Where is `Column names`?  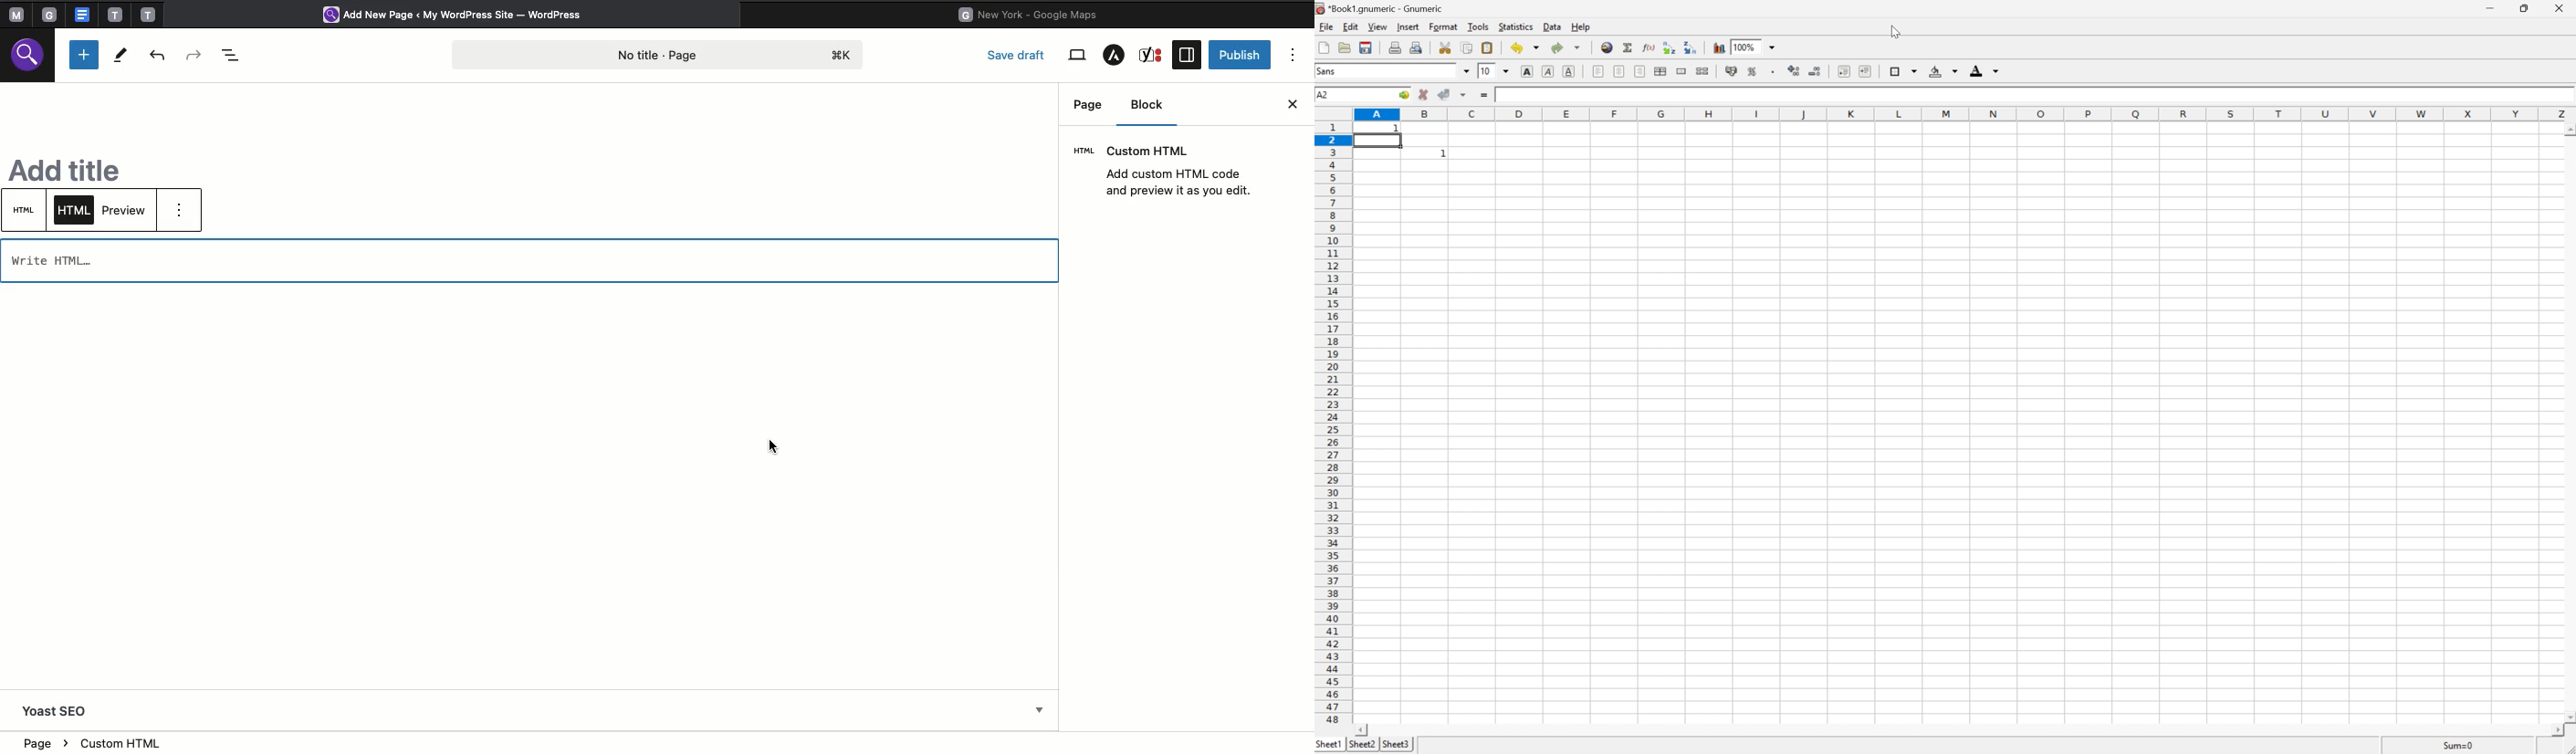
Column names is located at coordinates (1965, 116).